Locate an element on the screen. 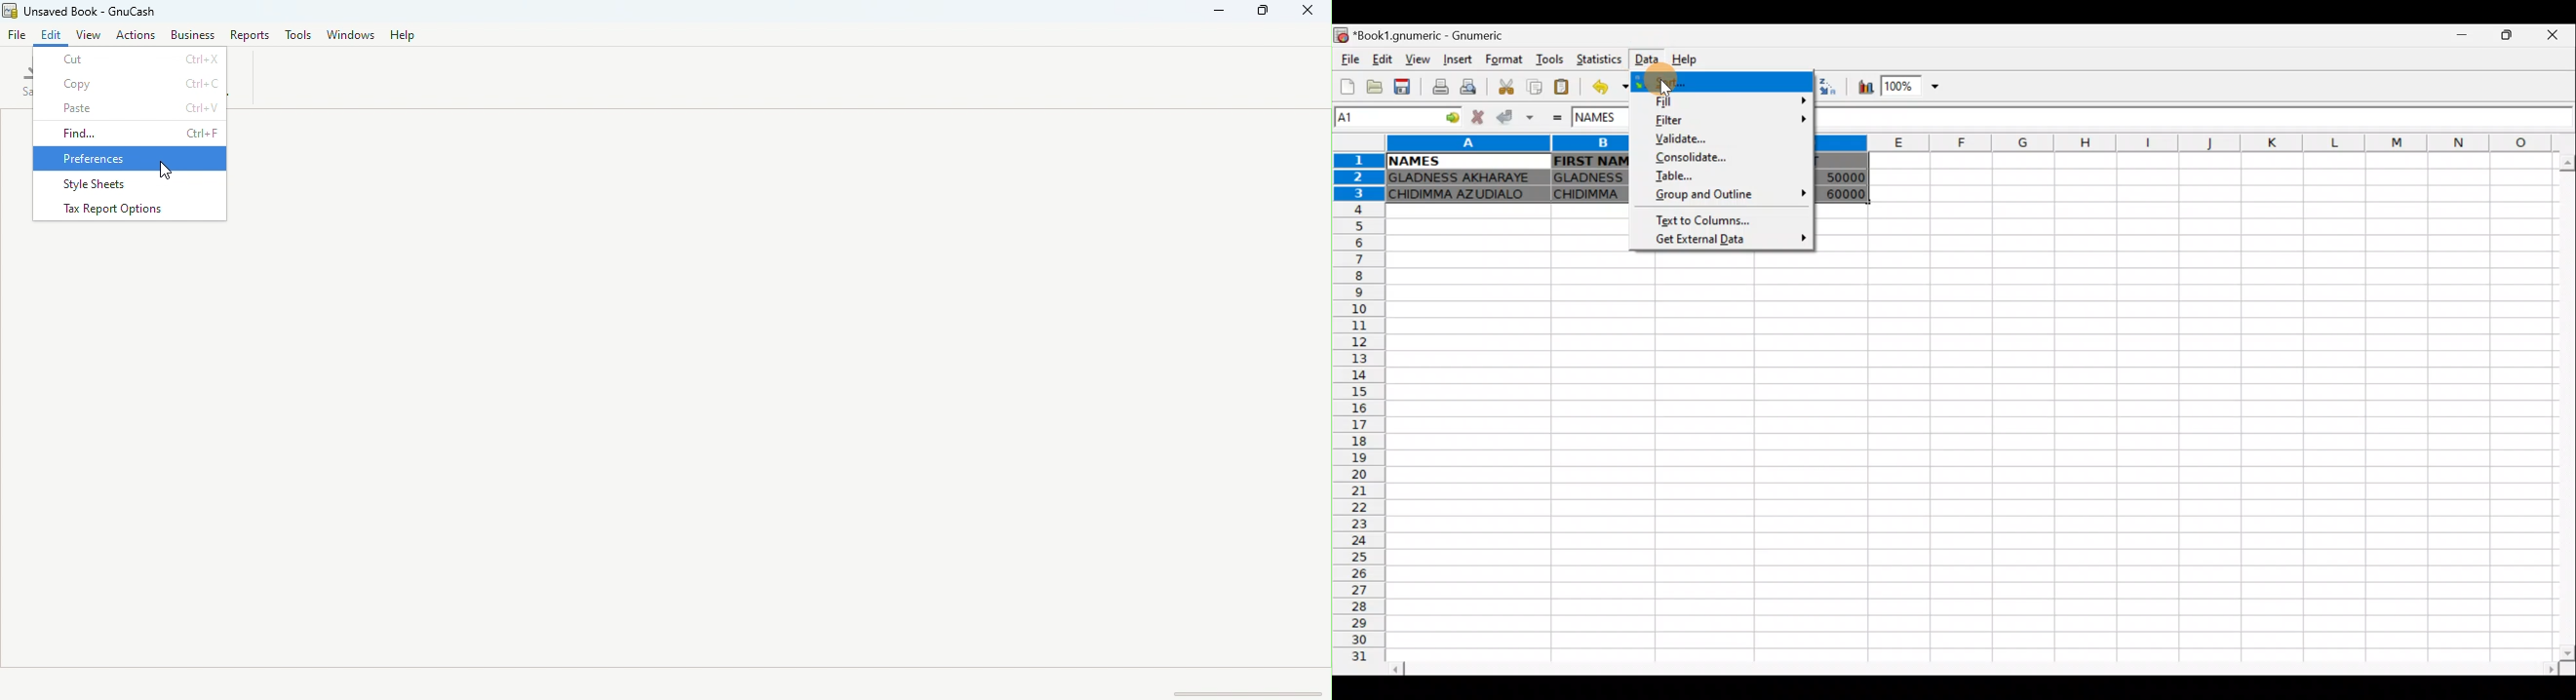 This screenshot has height=700, width=2576. Undo last action is located at coordinates (1608, 87).